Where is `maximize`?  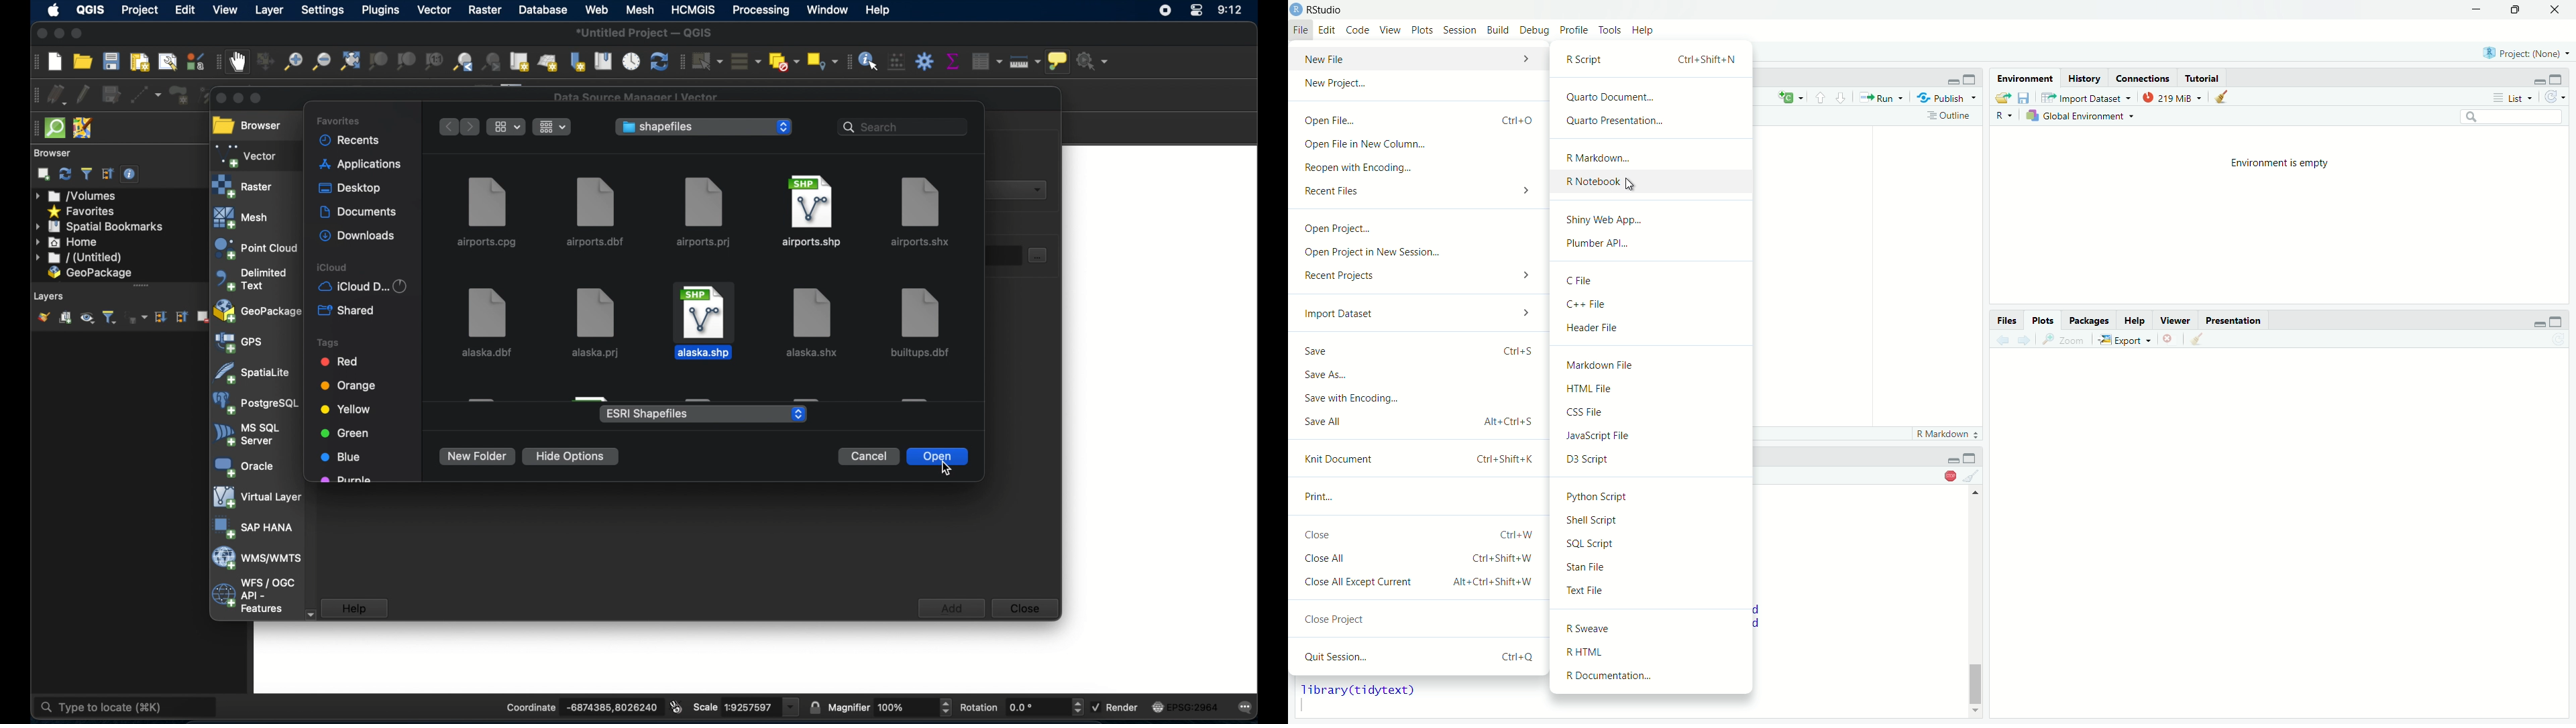
maximize is located at coordinates (2556, 321).